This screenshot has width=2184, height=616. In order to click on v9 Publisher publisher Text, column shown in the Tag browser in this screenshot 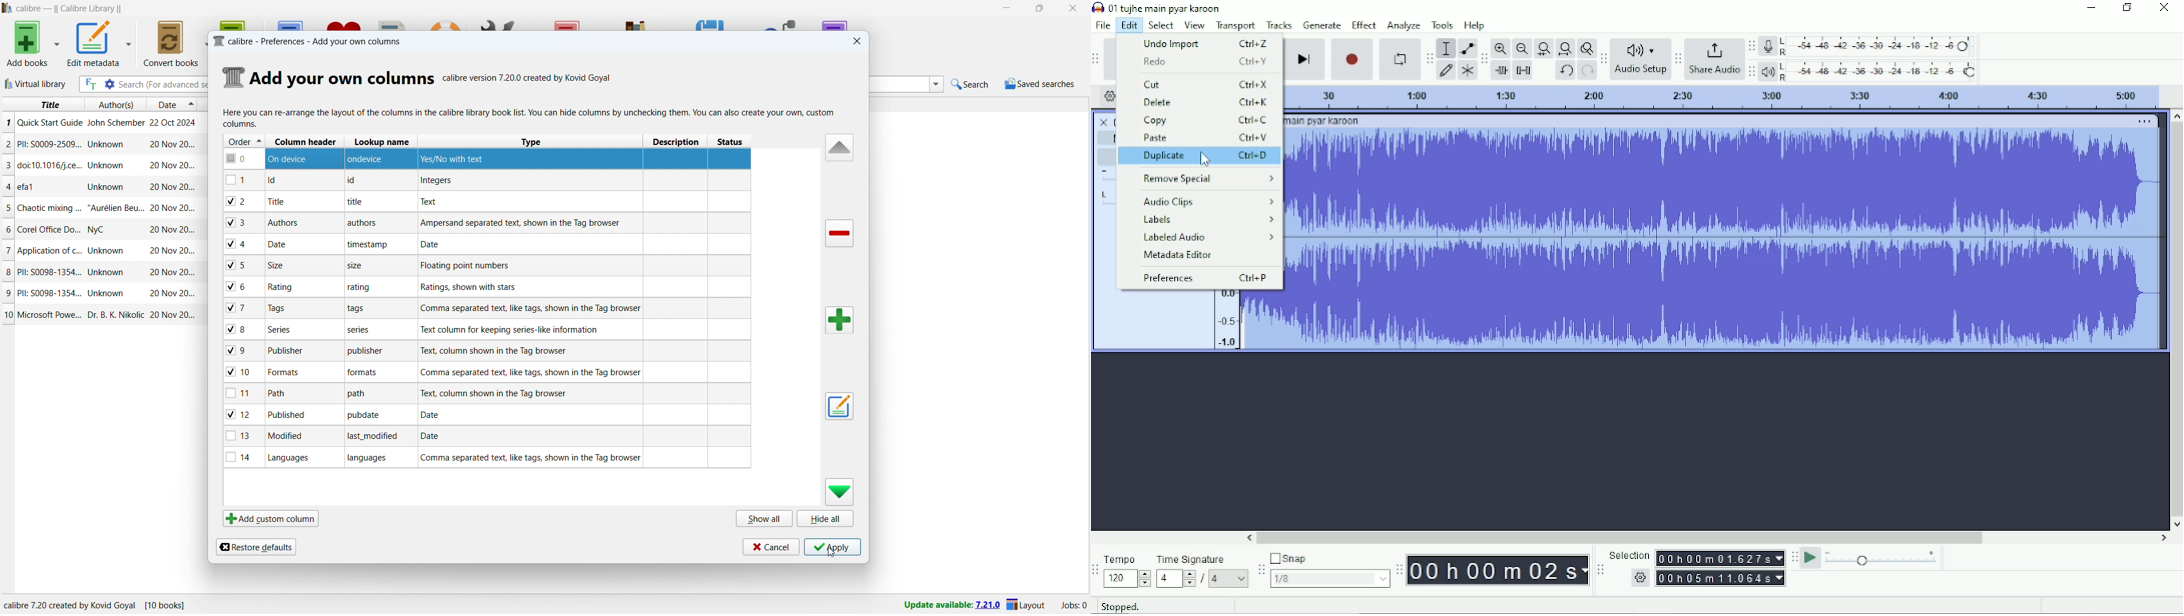, I will do `click(484, 349)`.